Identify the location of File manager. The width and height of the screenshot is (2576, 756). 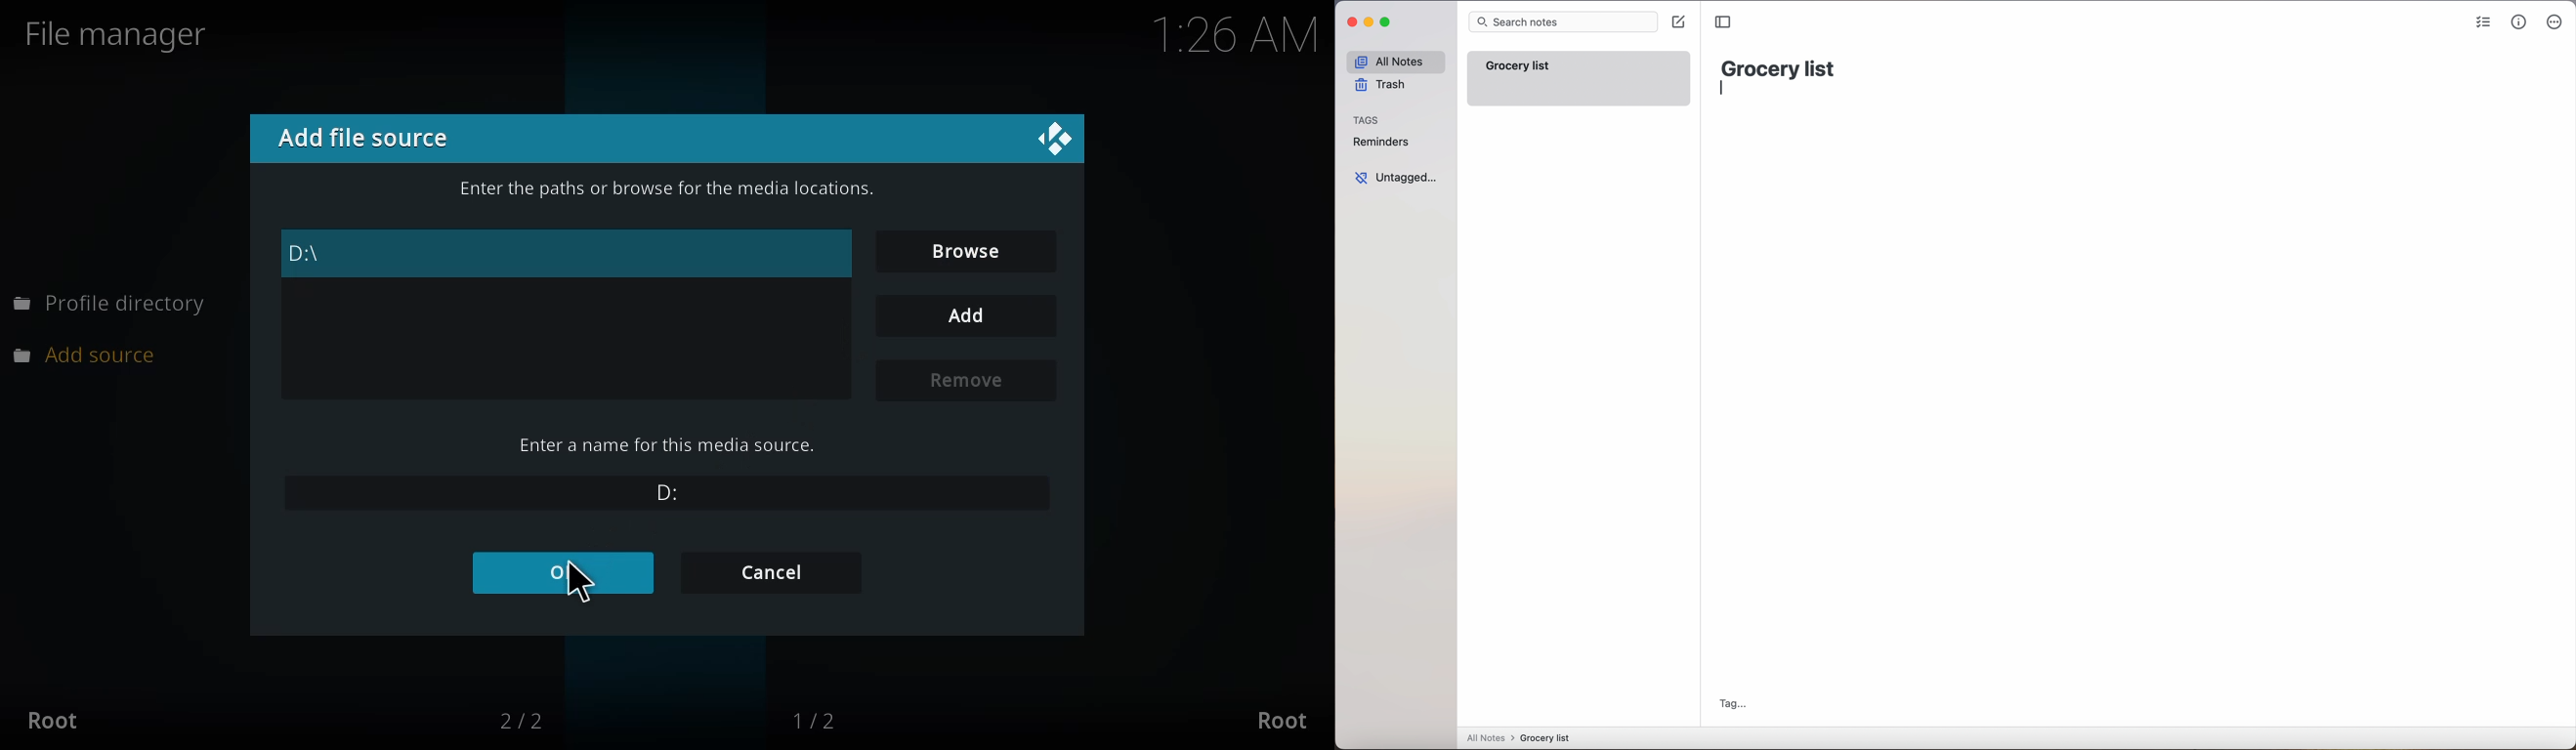
(130, 33).